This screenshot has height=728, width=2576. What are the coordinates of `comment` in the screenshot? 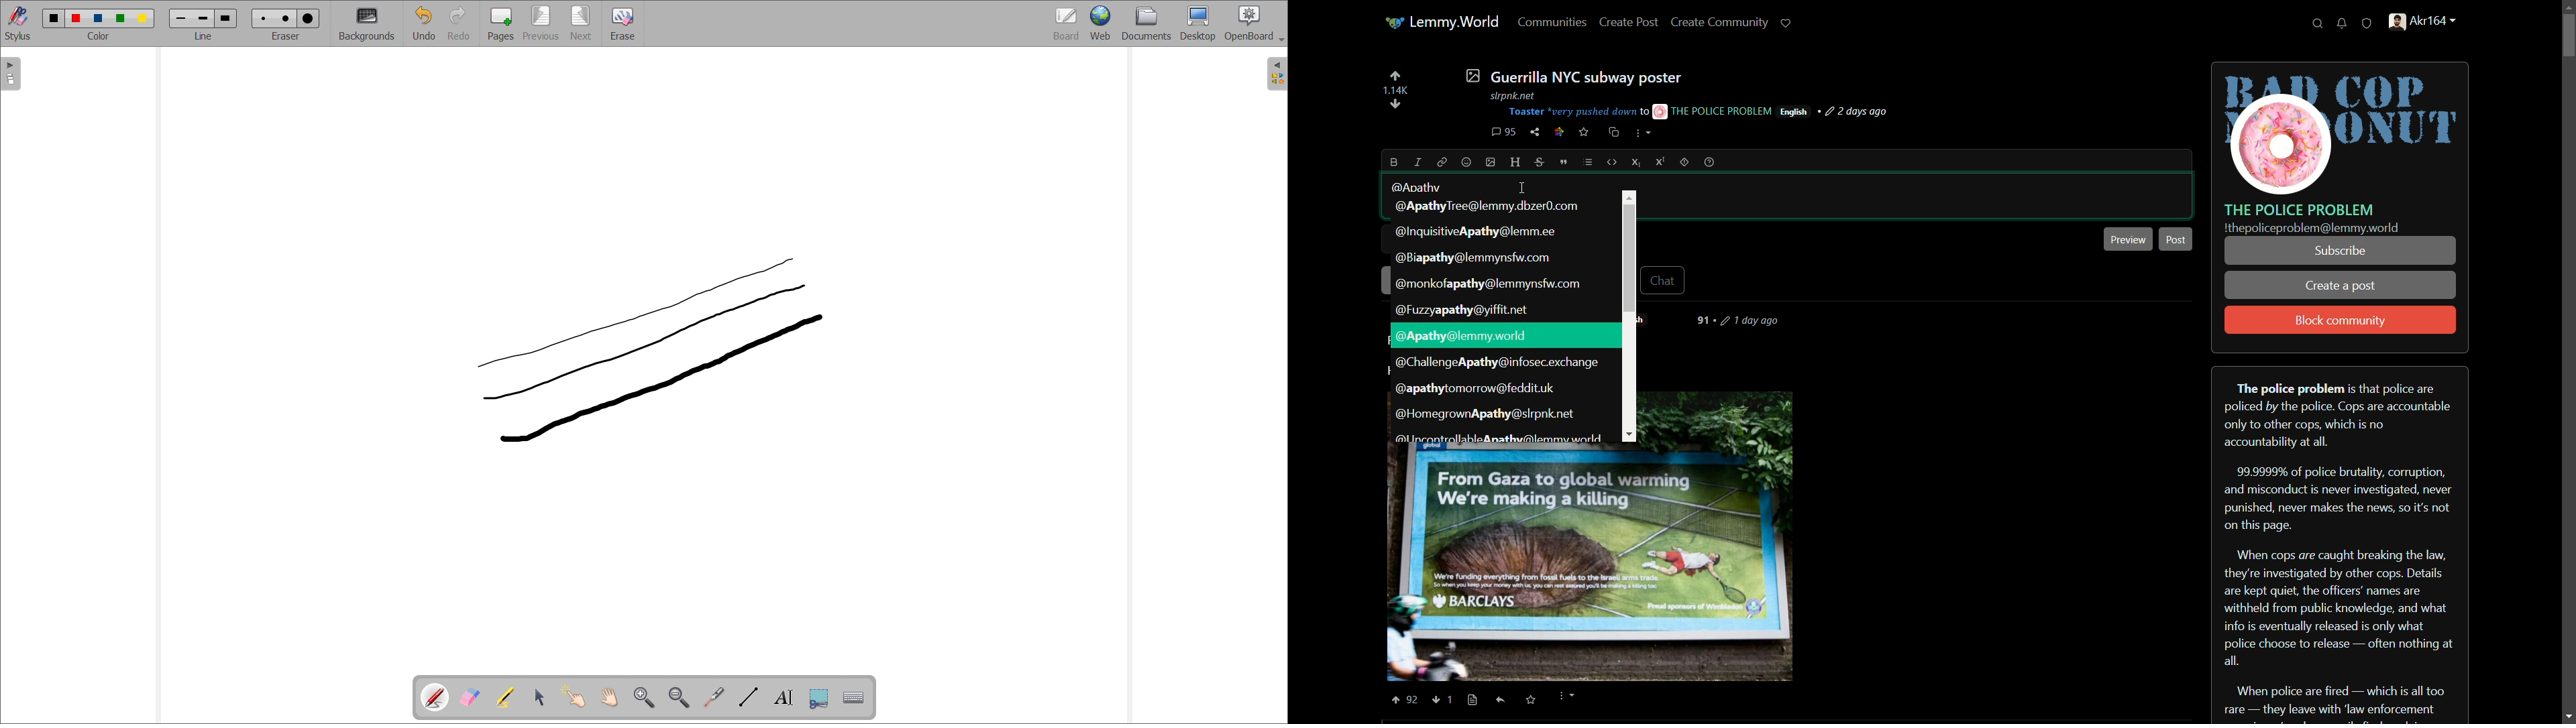 It's located at (1503, 132).